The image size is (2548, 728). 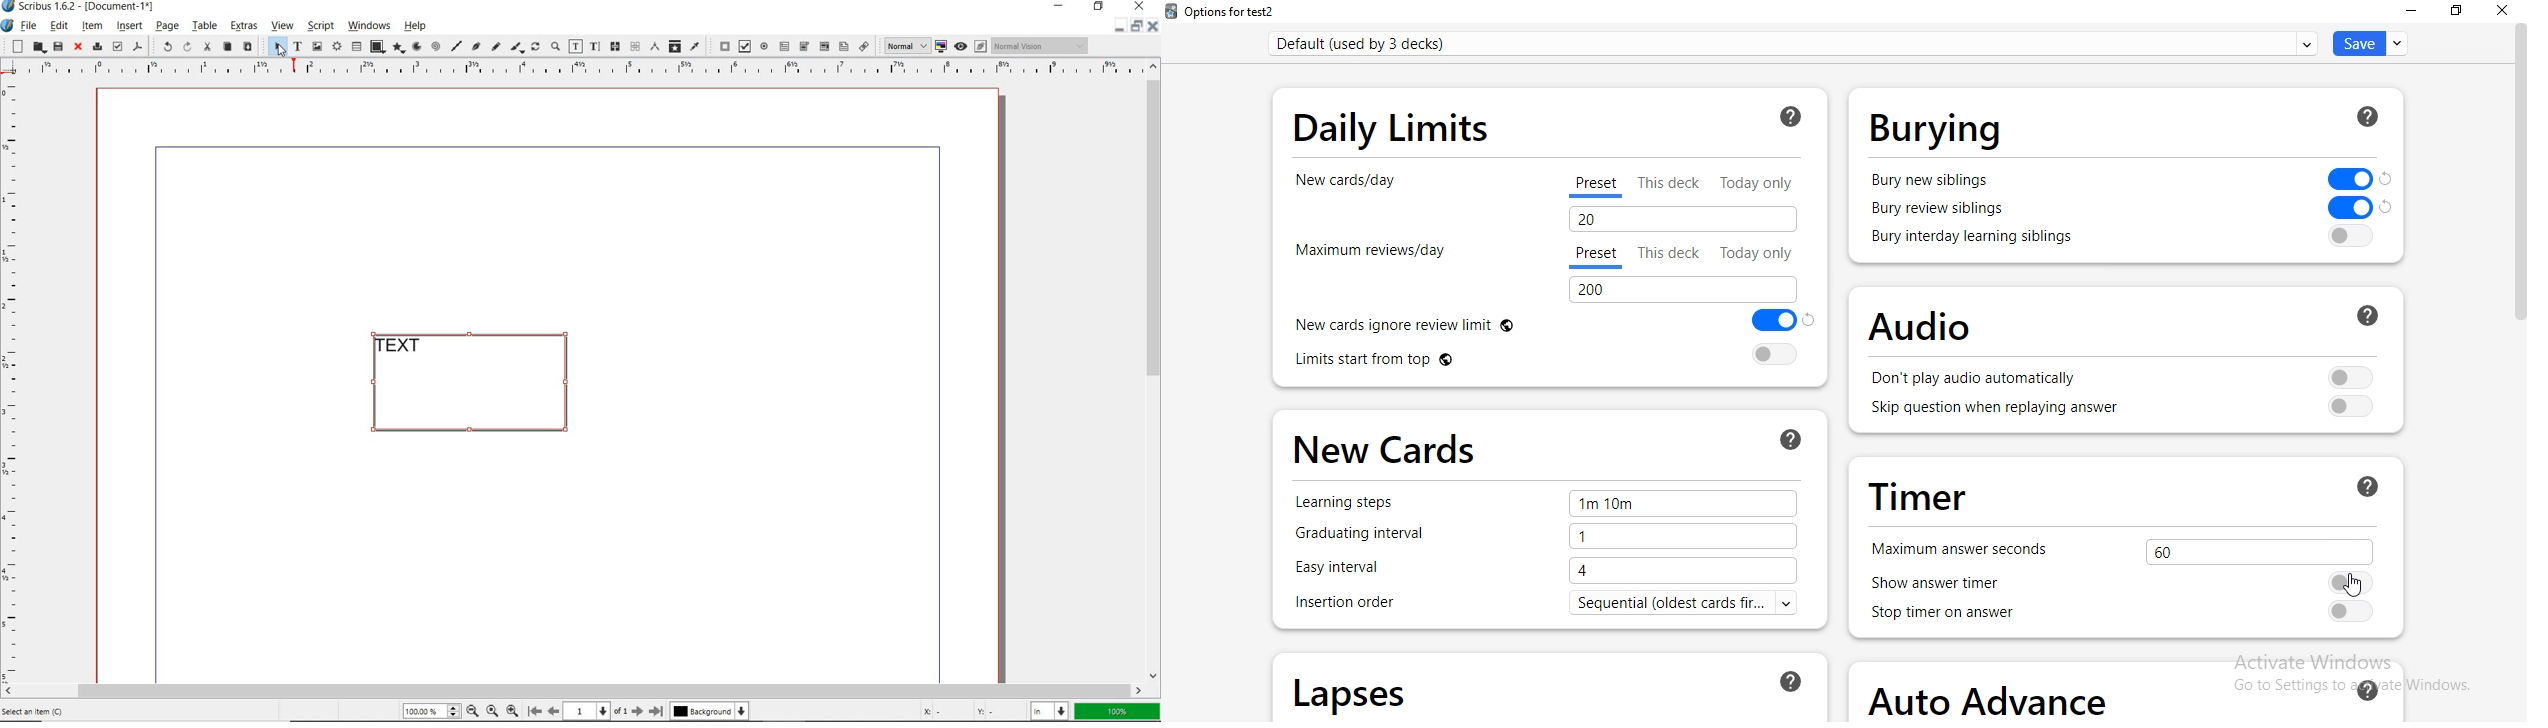 What do you see at coordinates (636, 47) in the screenshot?
I see `unlink text frames` at bounding box center [636, 47].